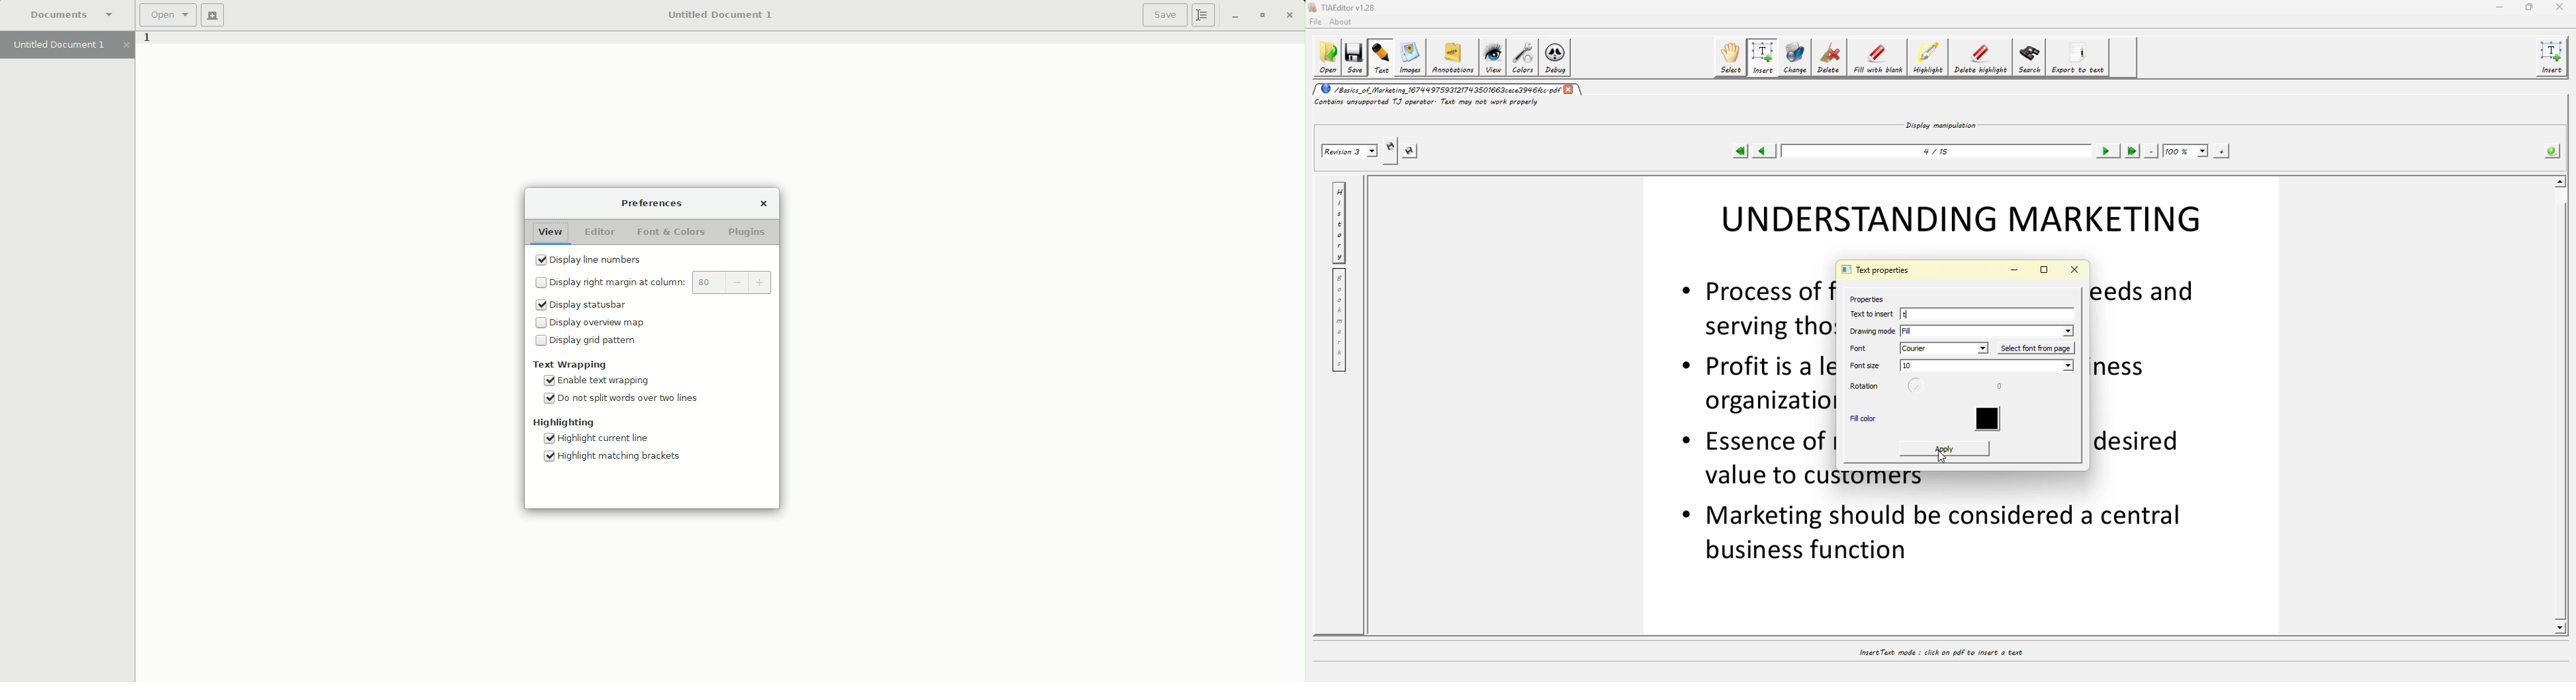 This screenshot has width=2576, height=700. Describe the element at coordinates (764, 205) in the screenshot. I see `Close` at that location.